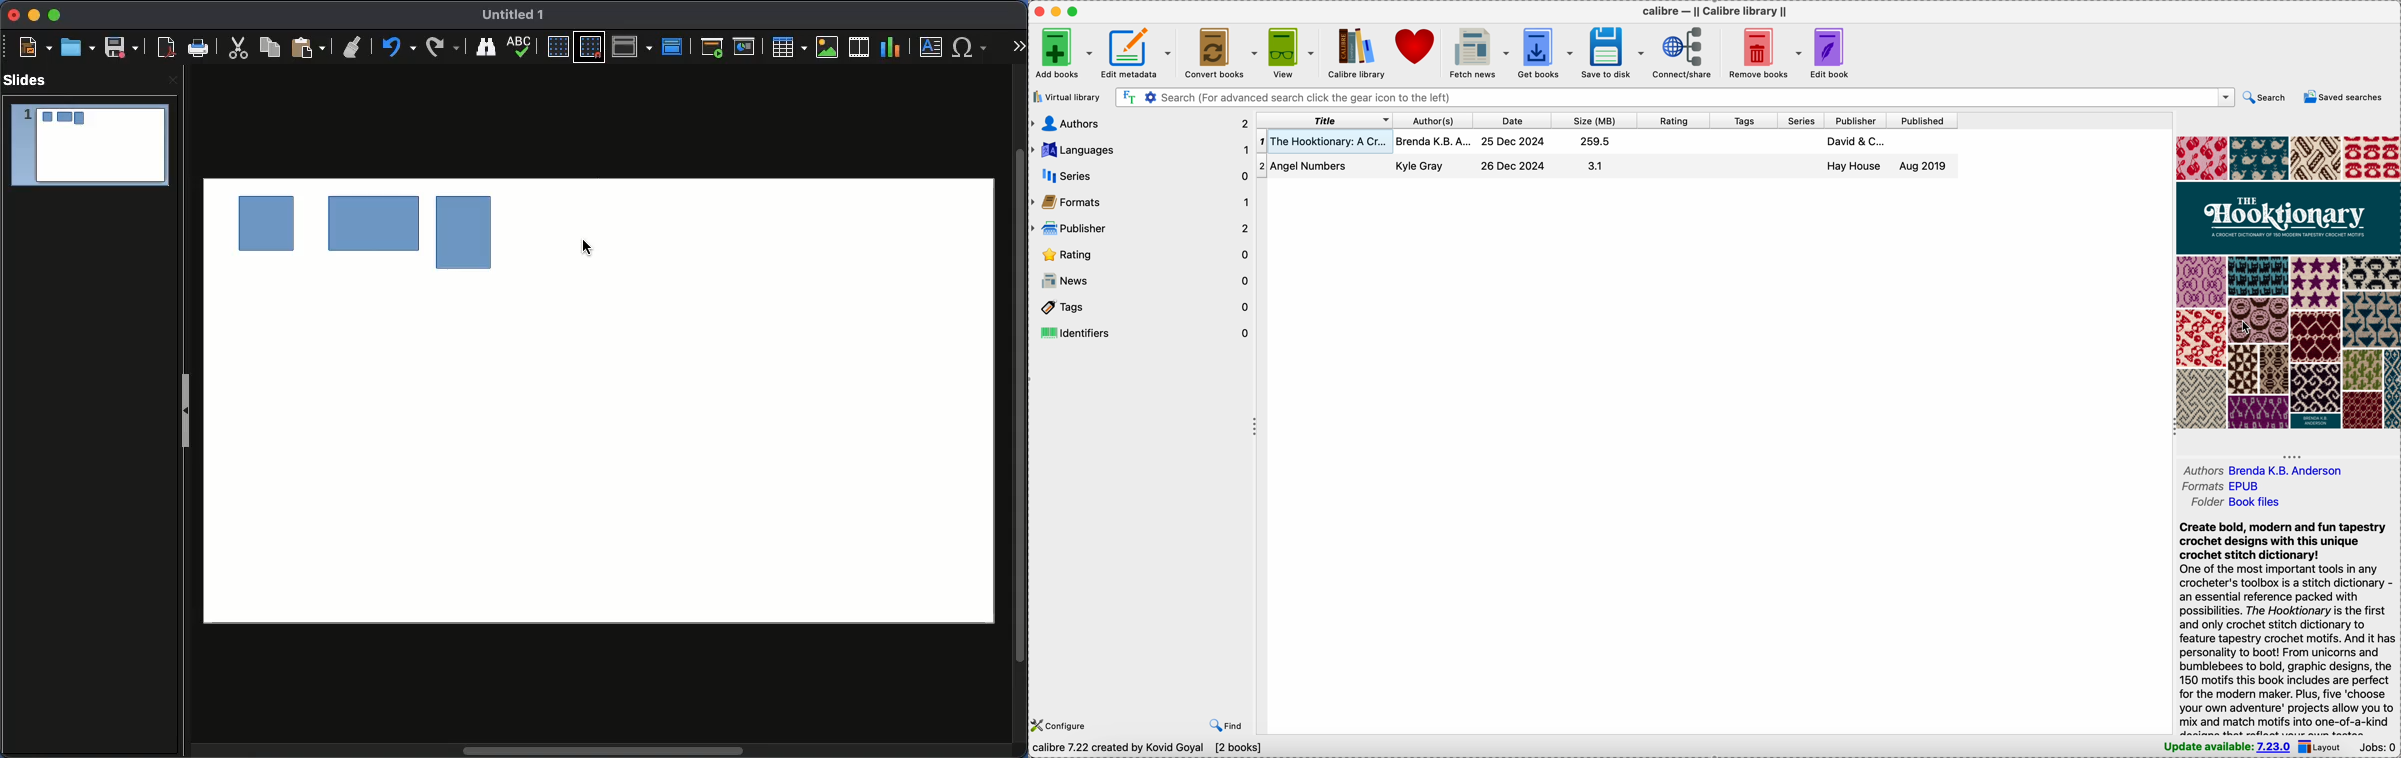 The width and height of the screenshot is (2408, 784). What do you see at coordinates (485, 47) in the screenshot?
I see `Spelling` at bounding box center [485, 47].